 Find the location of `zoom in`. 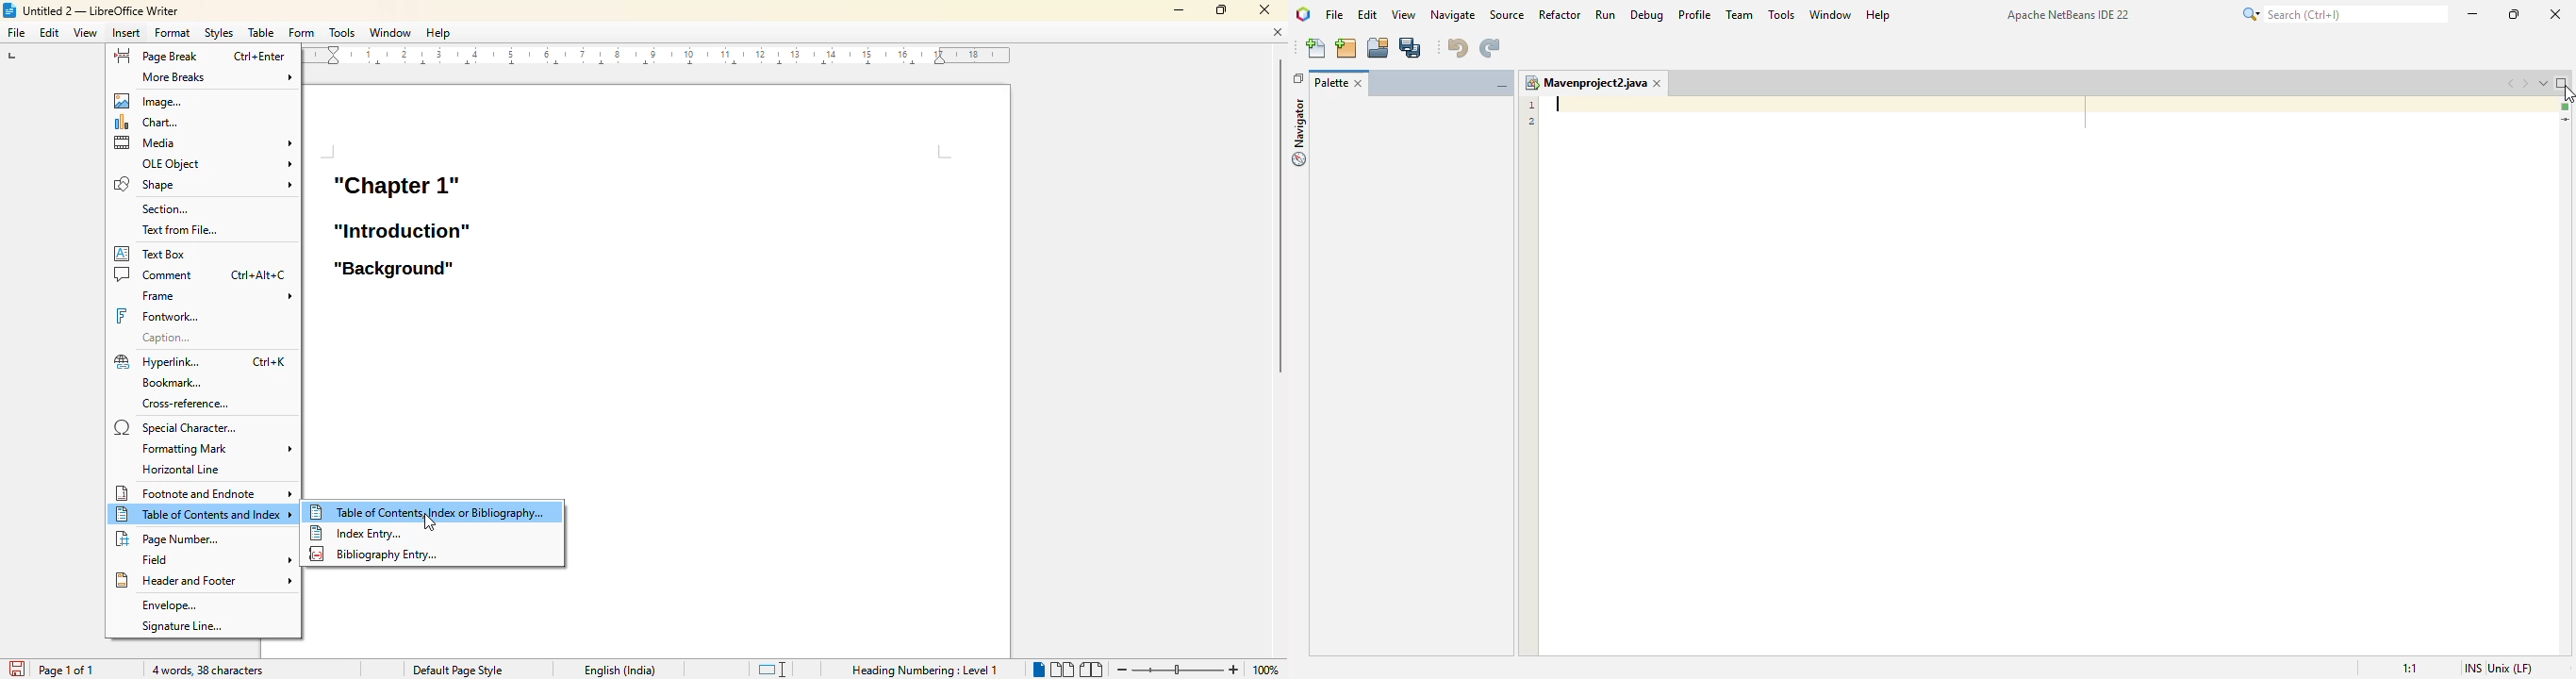

zoom in is located at coordinates (1234, 670).